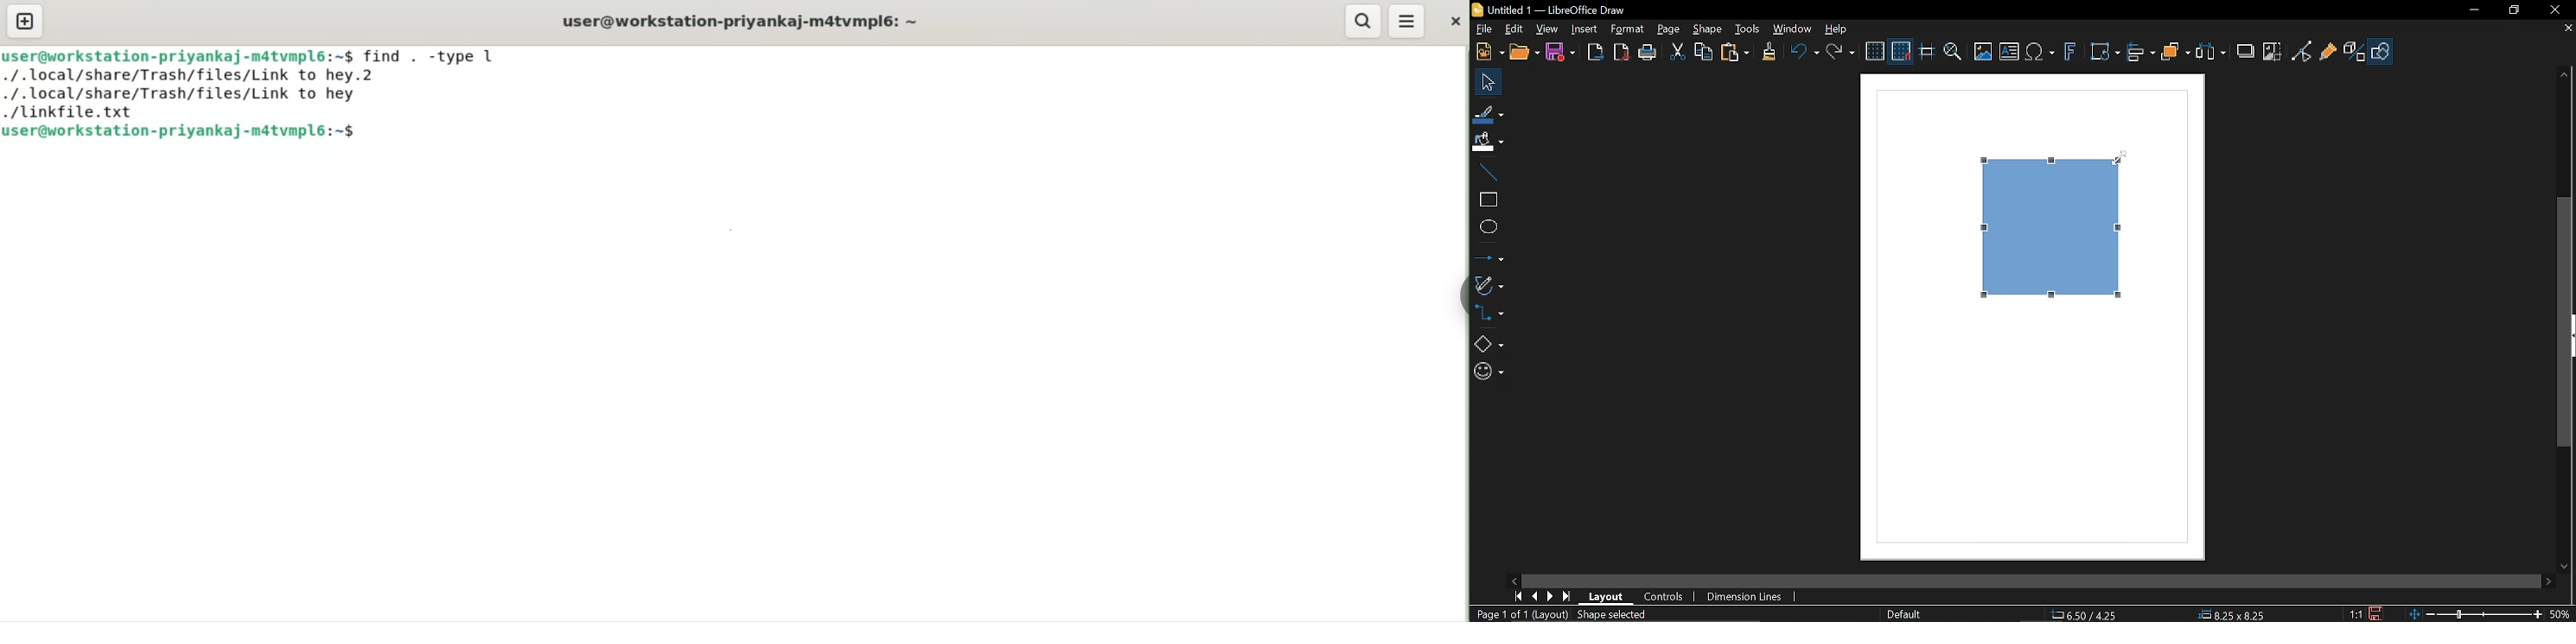  I want to click on Export directly as PDF, so click(1622, 52).